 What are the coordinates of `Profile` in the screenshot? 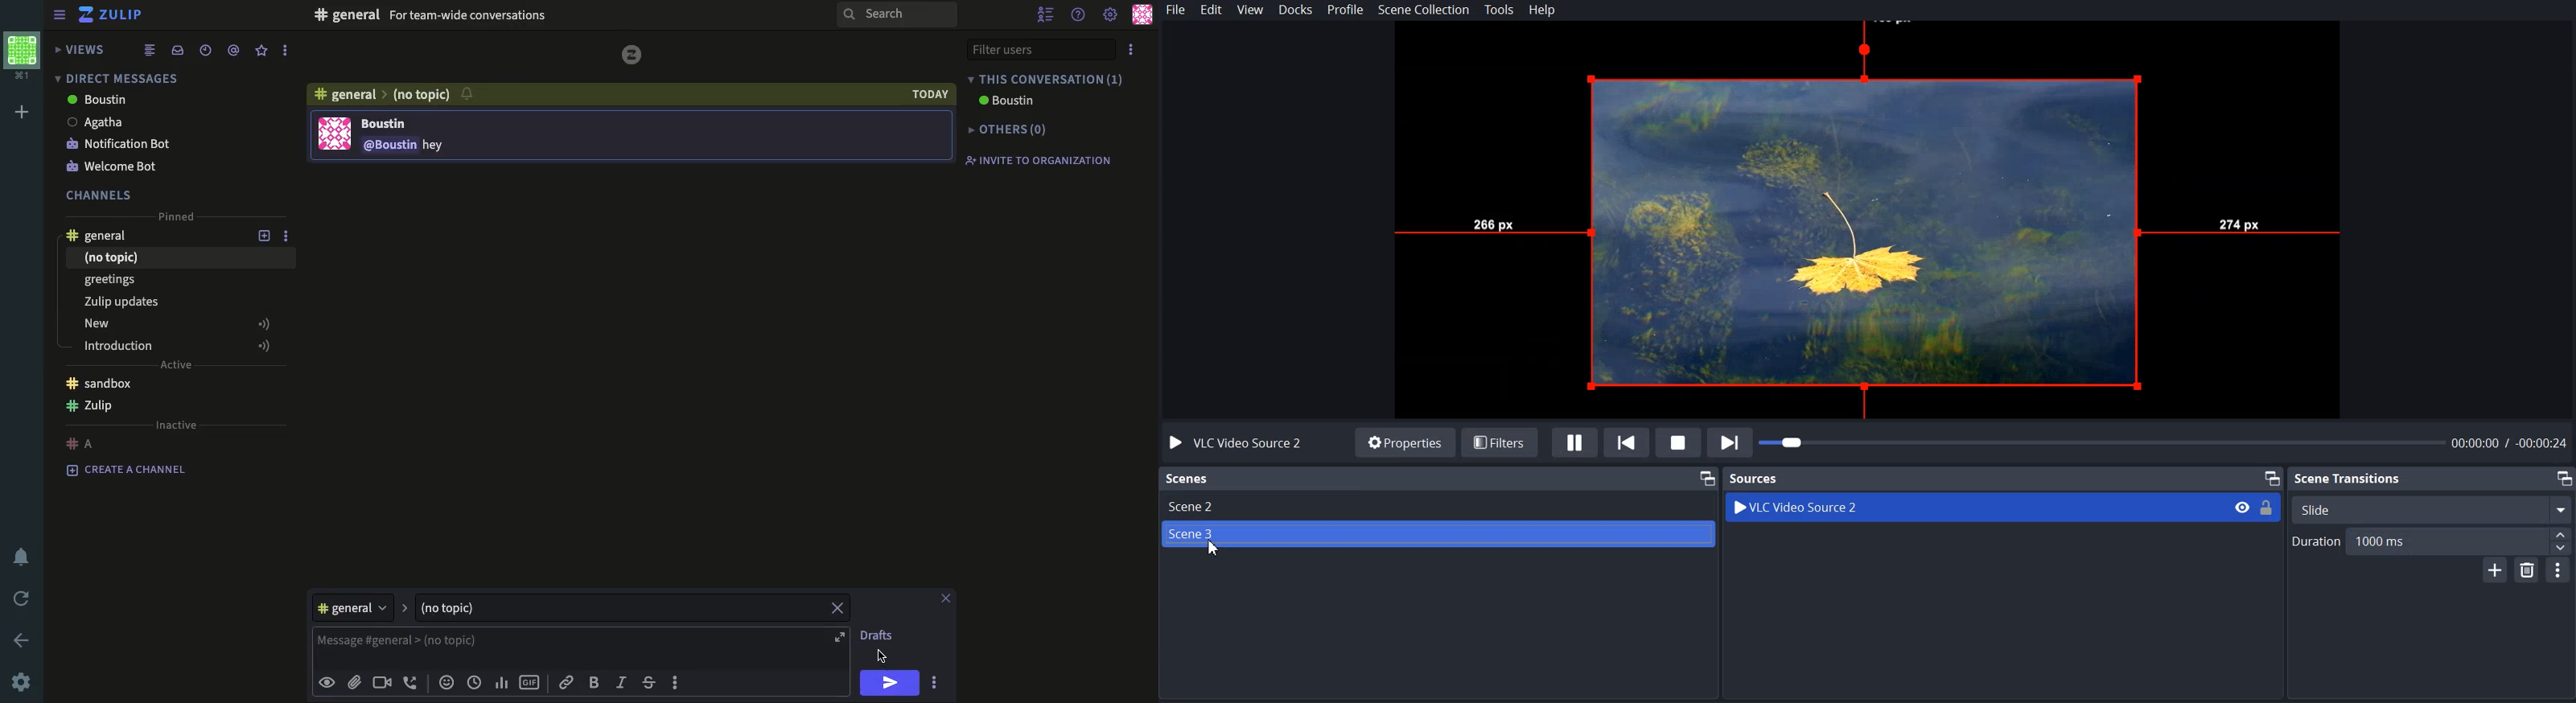 It's located at (1345, 10).